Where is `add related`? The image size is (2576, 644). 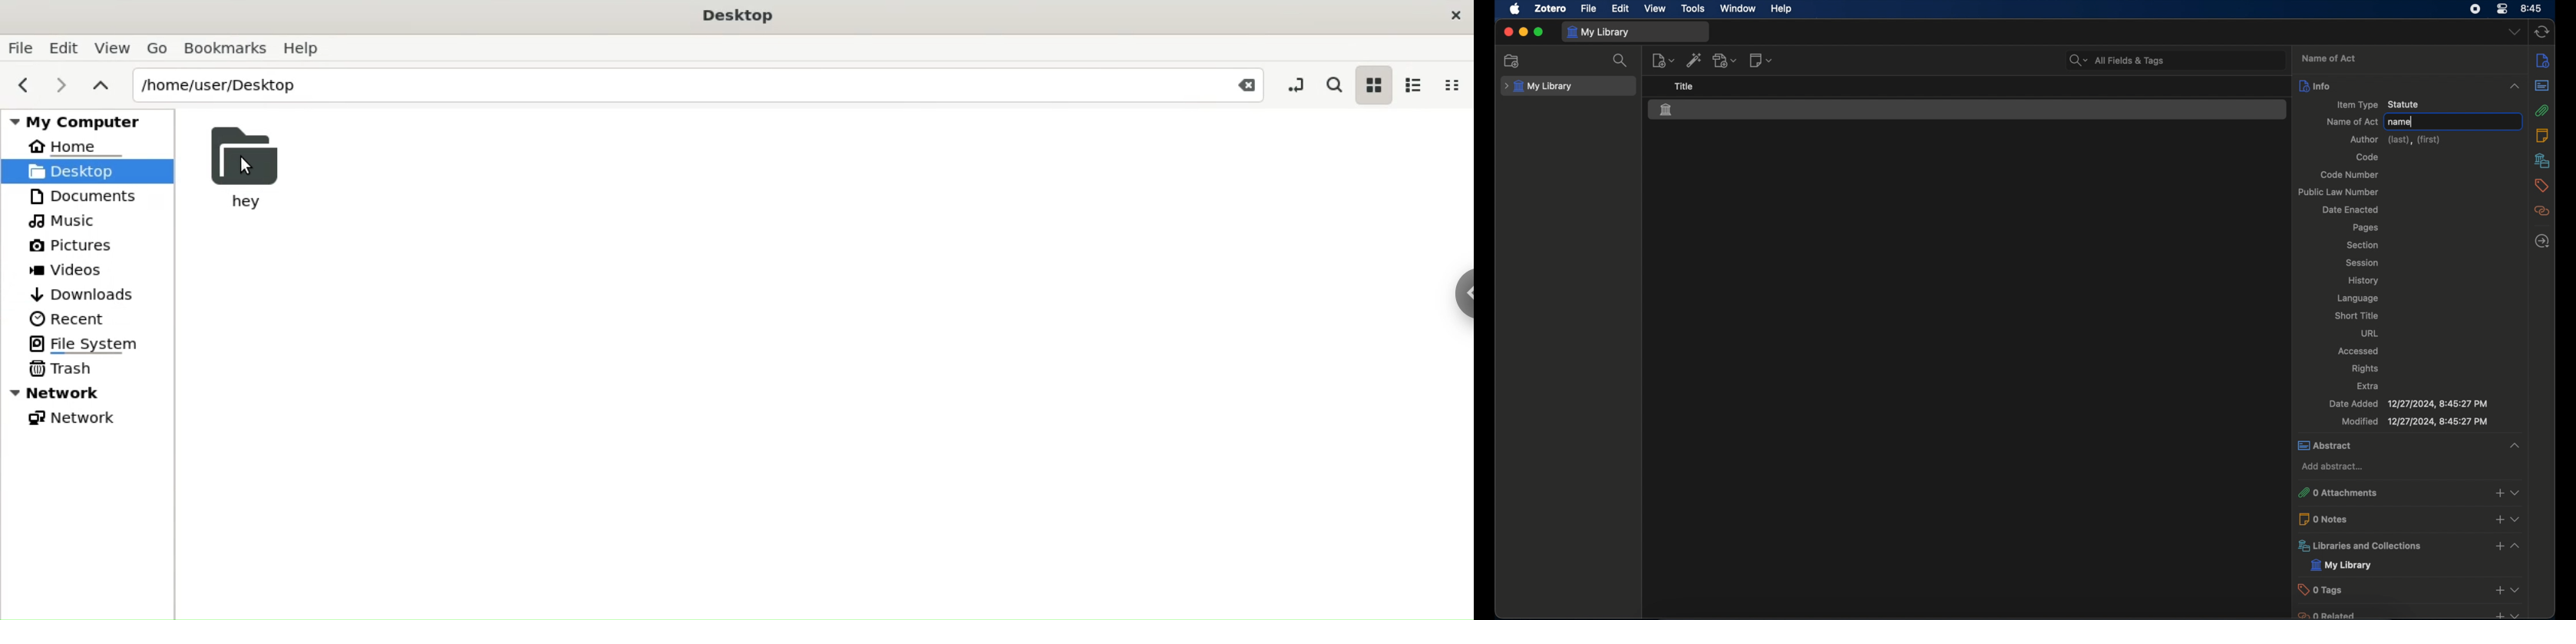 add related is located at coordinates (2498, 615).